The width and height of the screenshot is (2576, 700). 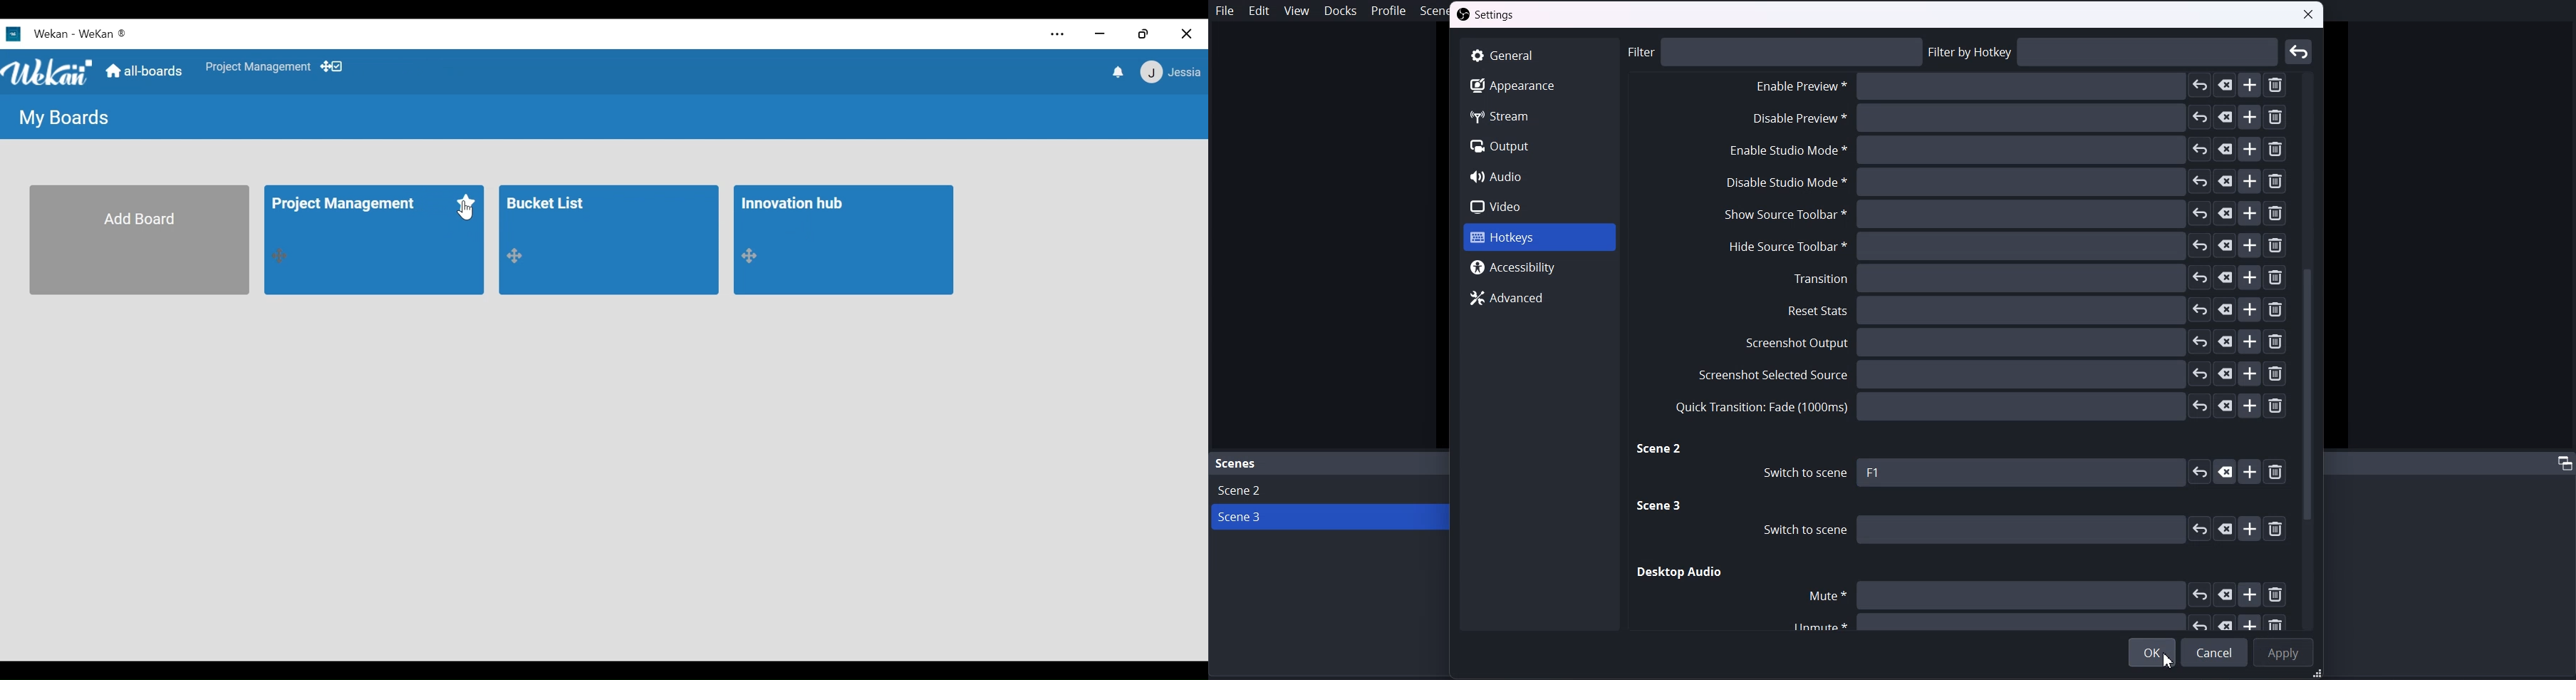 What do you see at coordinates (2017, 343) in the screenshot?
I see `Screenshot output` at bounding box center [2017, 343].